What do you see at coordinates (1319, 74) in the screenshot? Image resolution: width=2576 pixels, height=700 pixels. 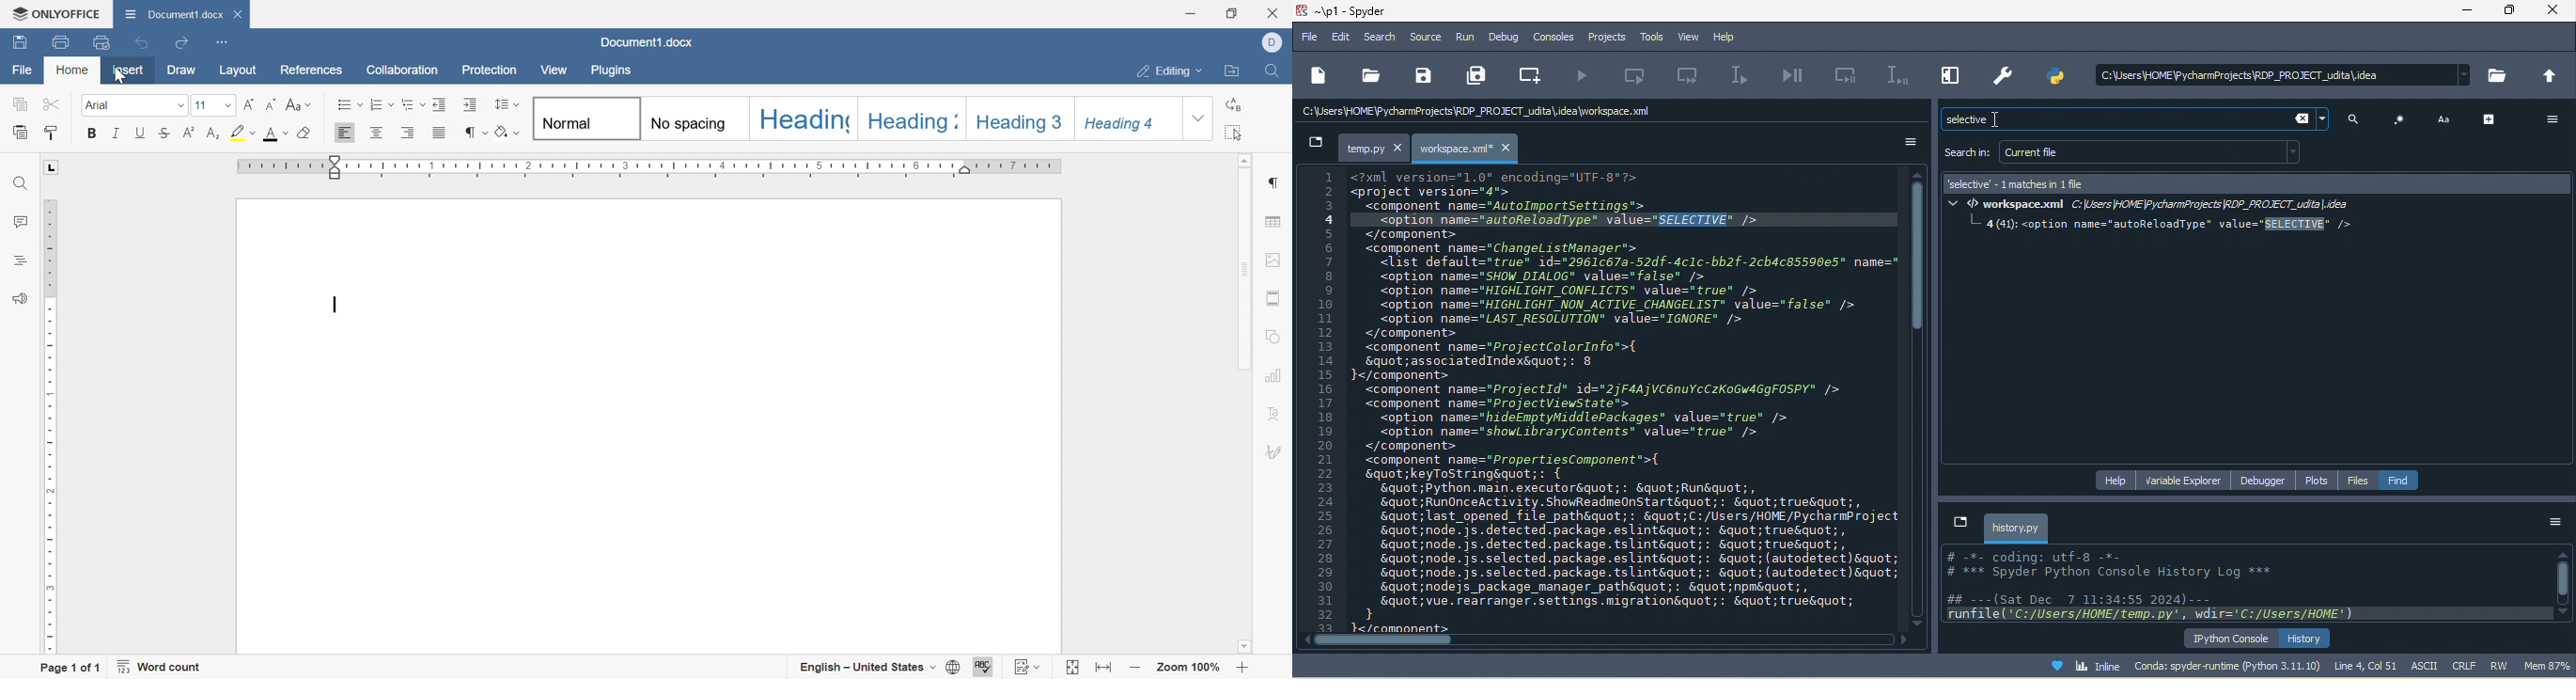 I see `new` at bounding box center [1319, 74].